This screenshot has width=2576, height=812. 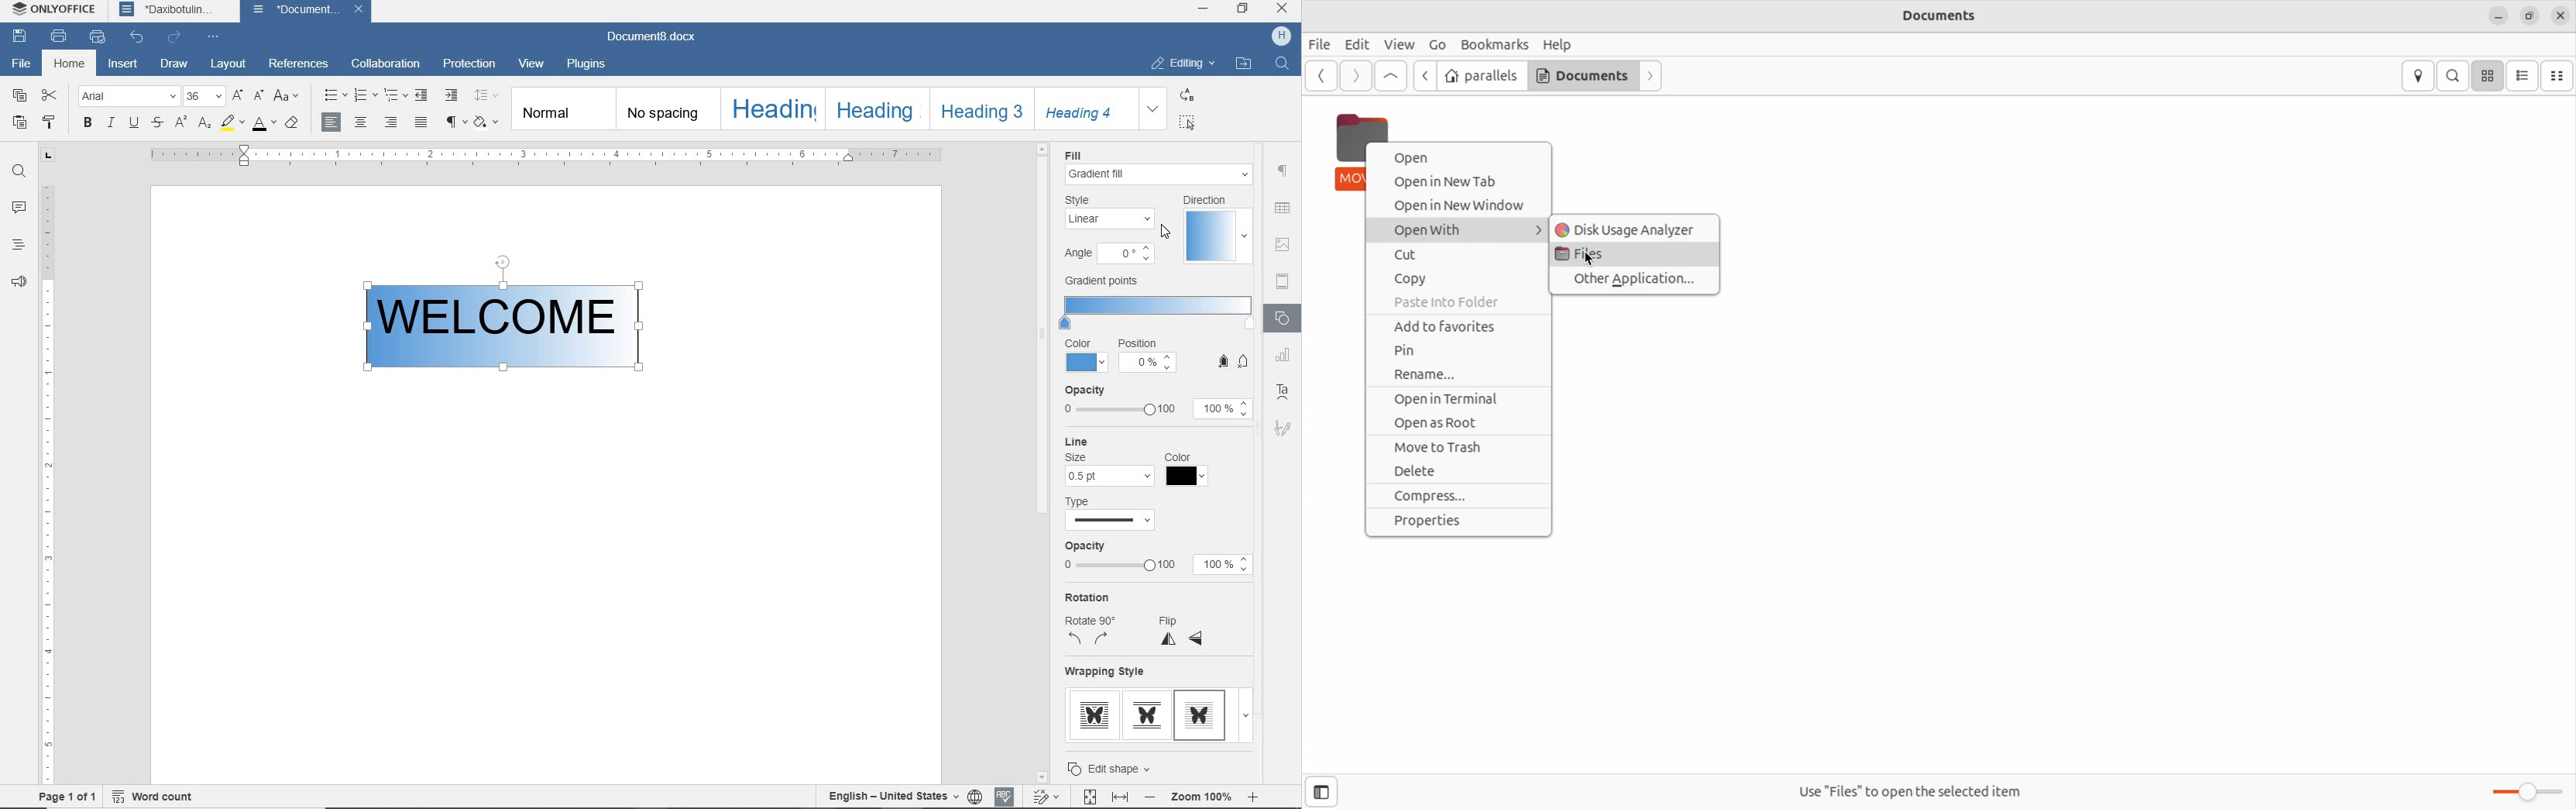 I want to click on ALIGN RIGHT, so click(x=391, y=121).